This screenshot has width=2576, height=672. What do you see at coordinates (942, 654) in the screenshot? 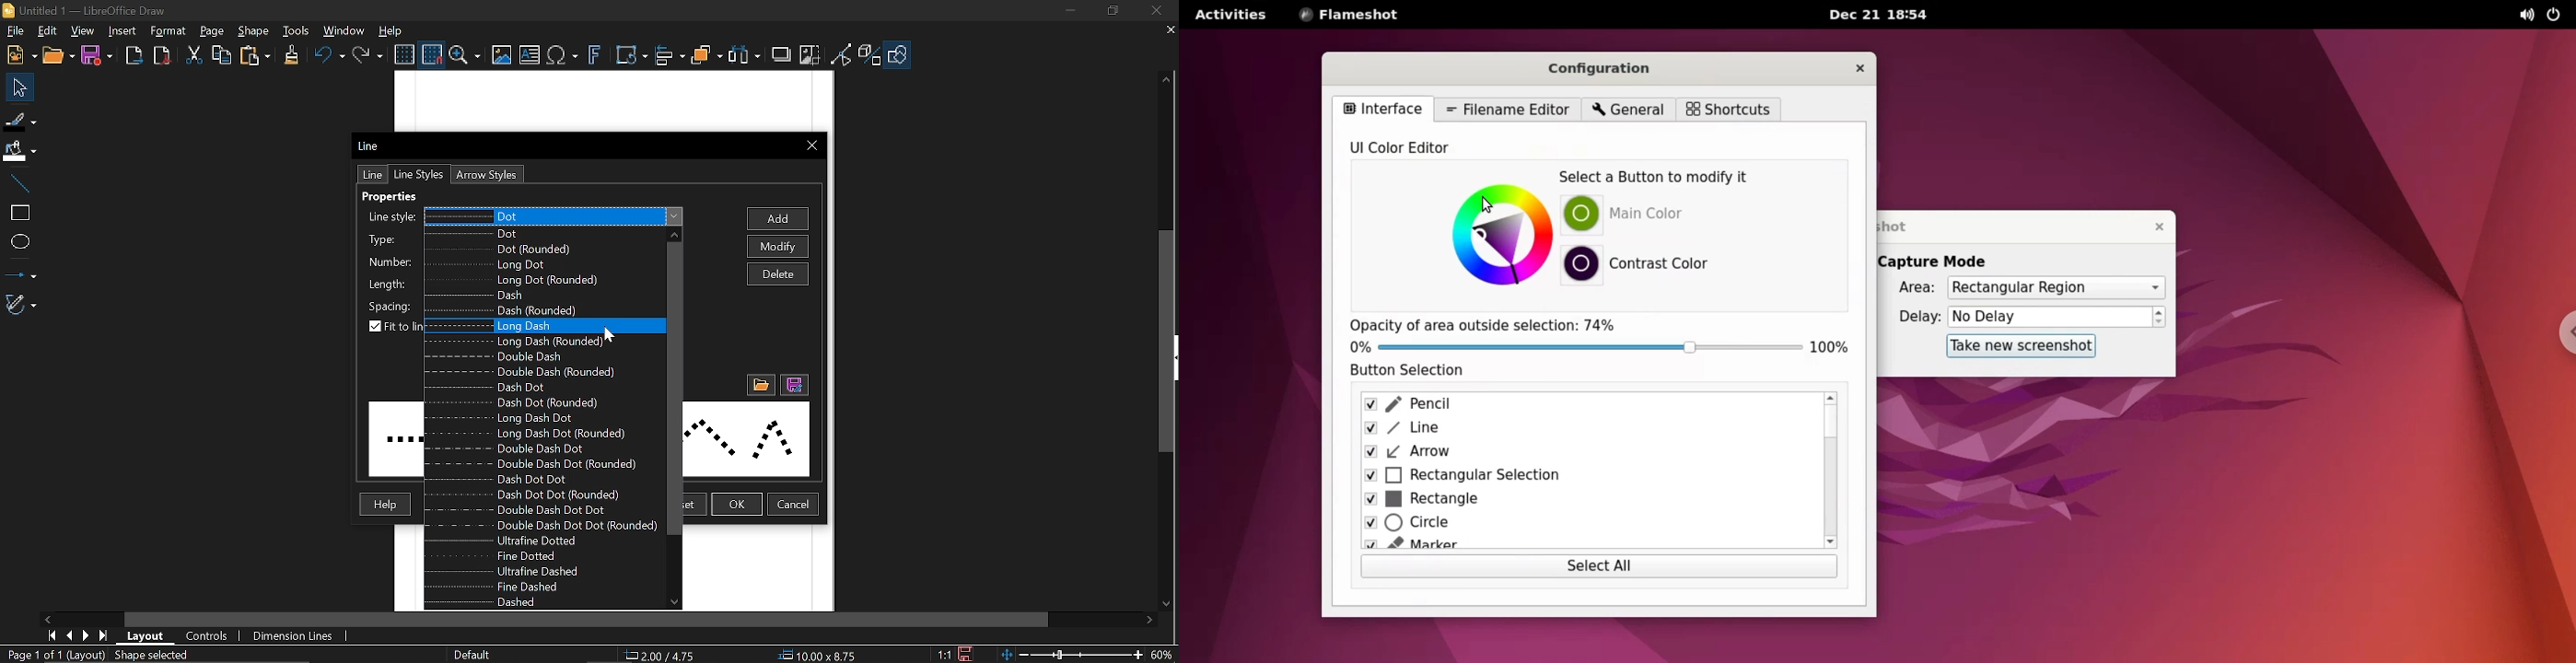
I see `proportion` at bounding box center [942, 654].